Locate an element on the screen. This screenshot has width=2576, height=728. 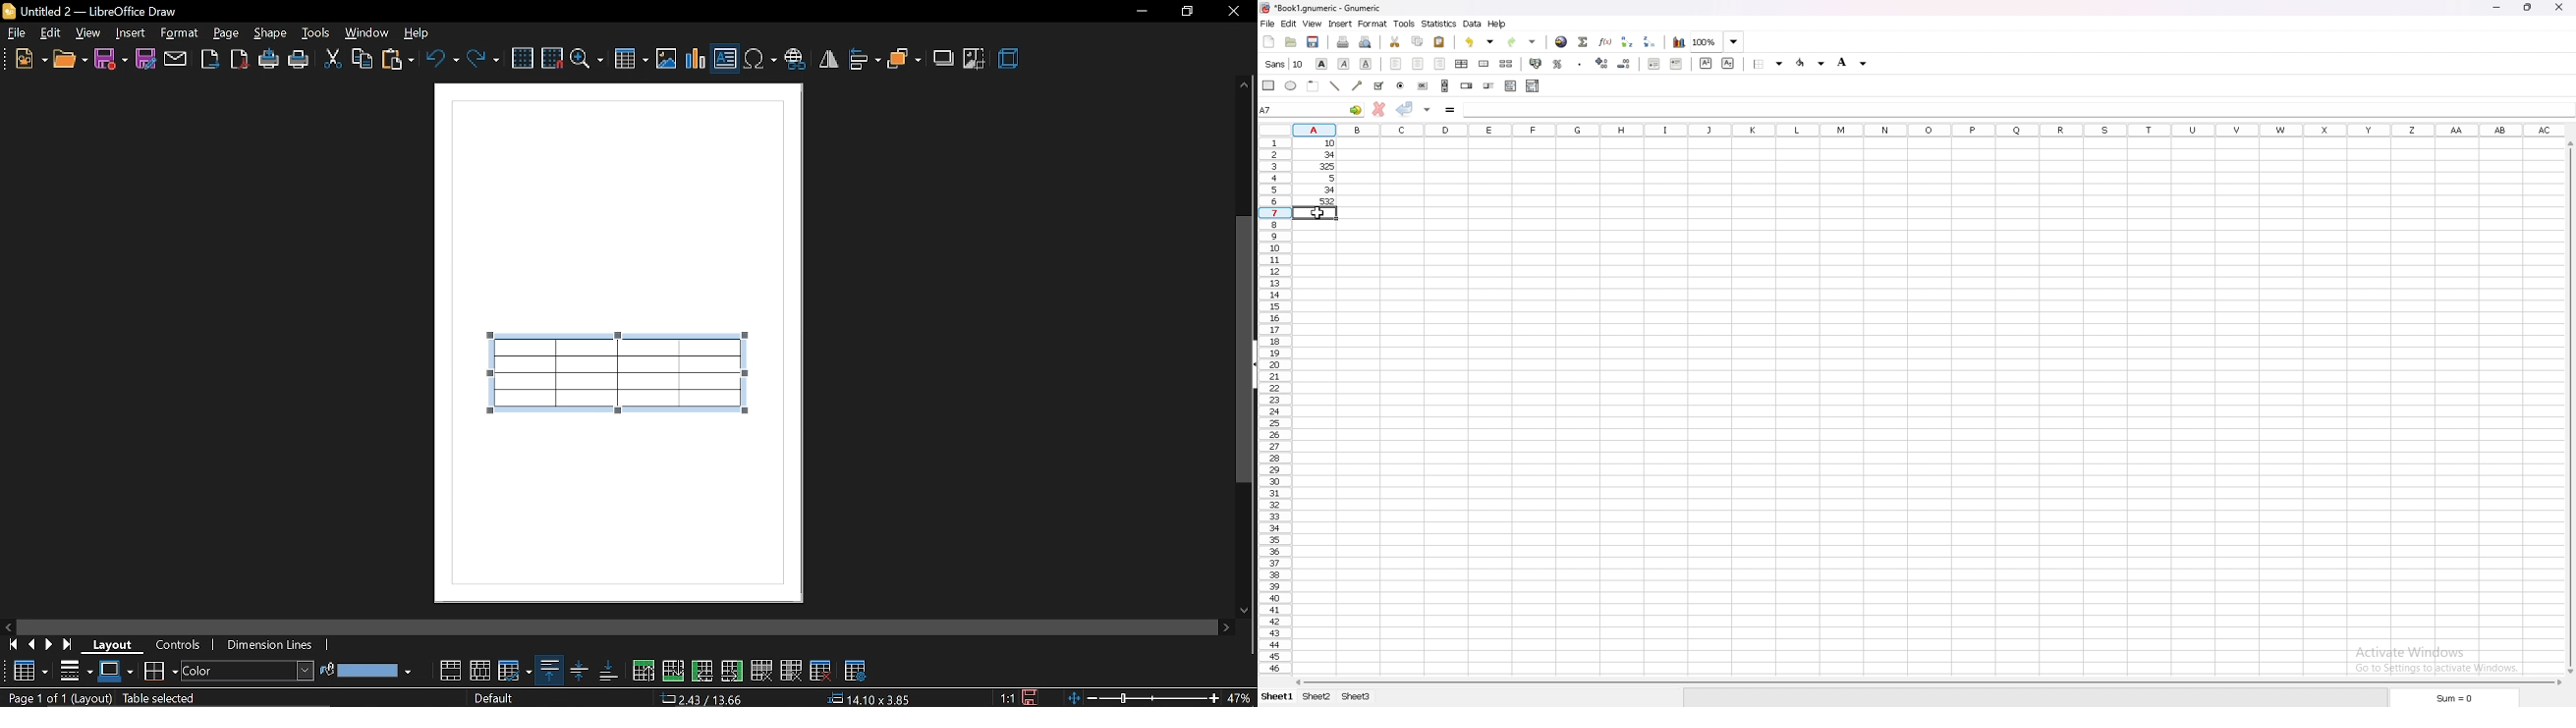
copy is located at coordinates (361, 60).